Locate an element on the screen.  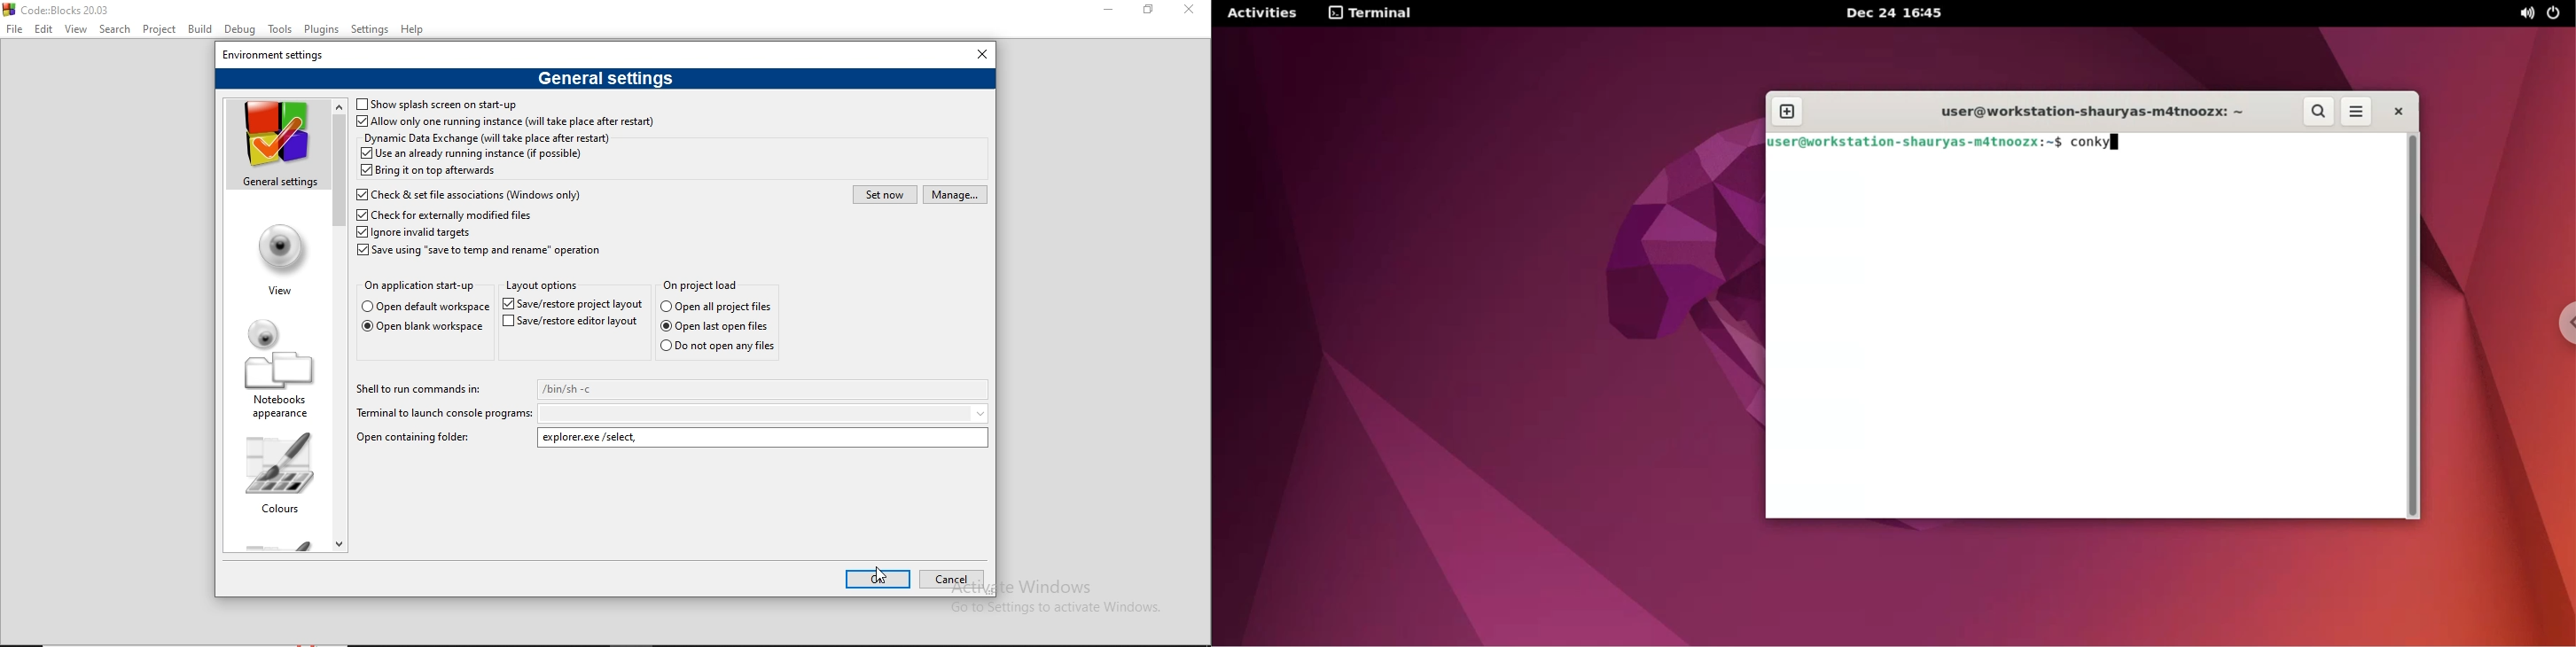
close is located at coordinates (981, 53).